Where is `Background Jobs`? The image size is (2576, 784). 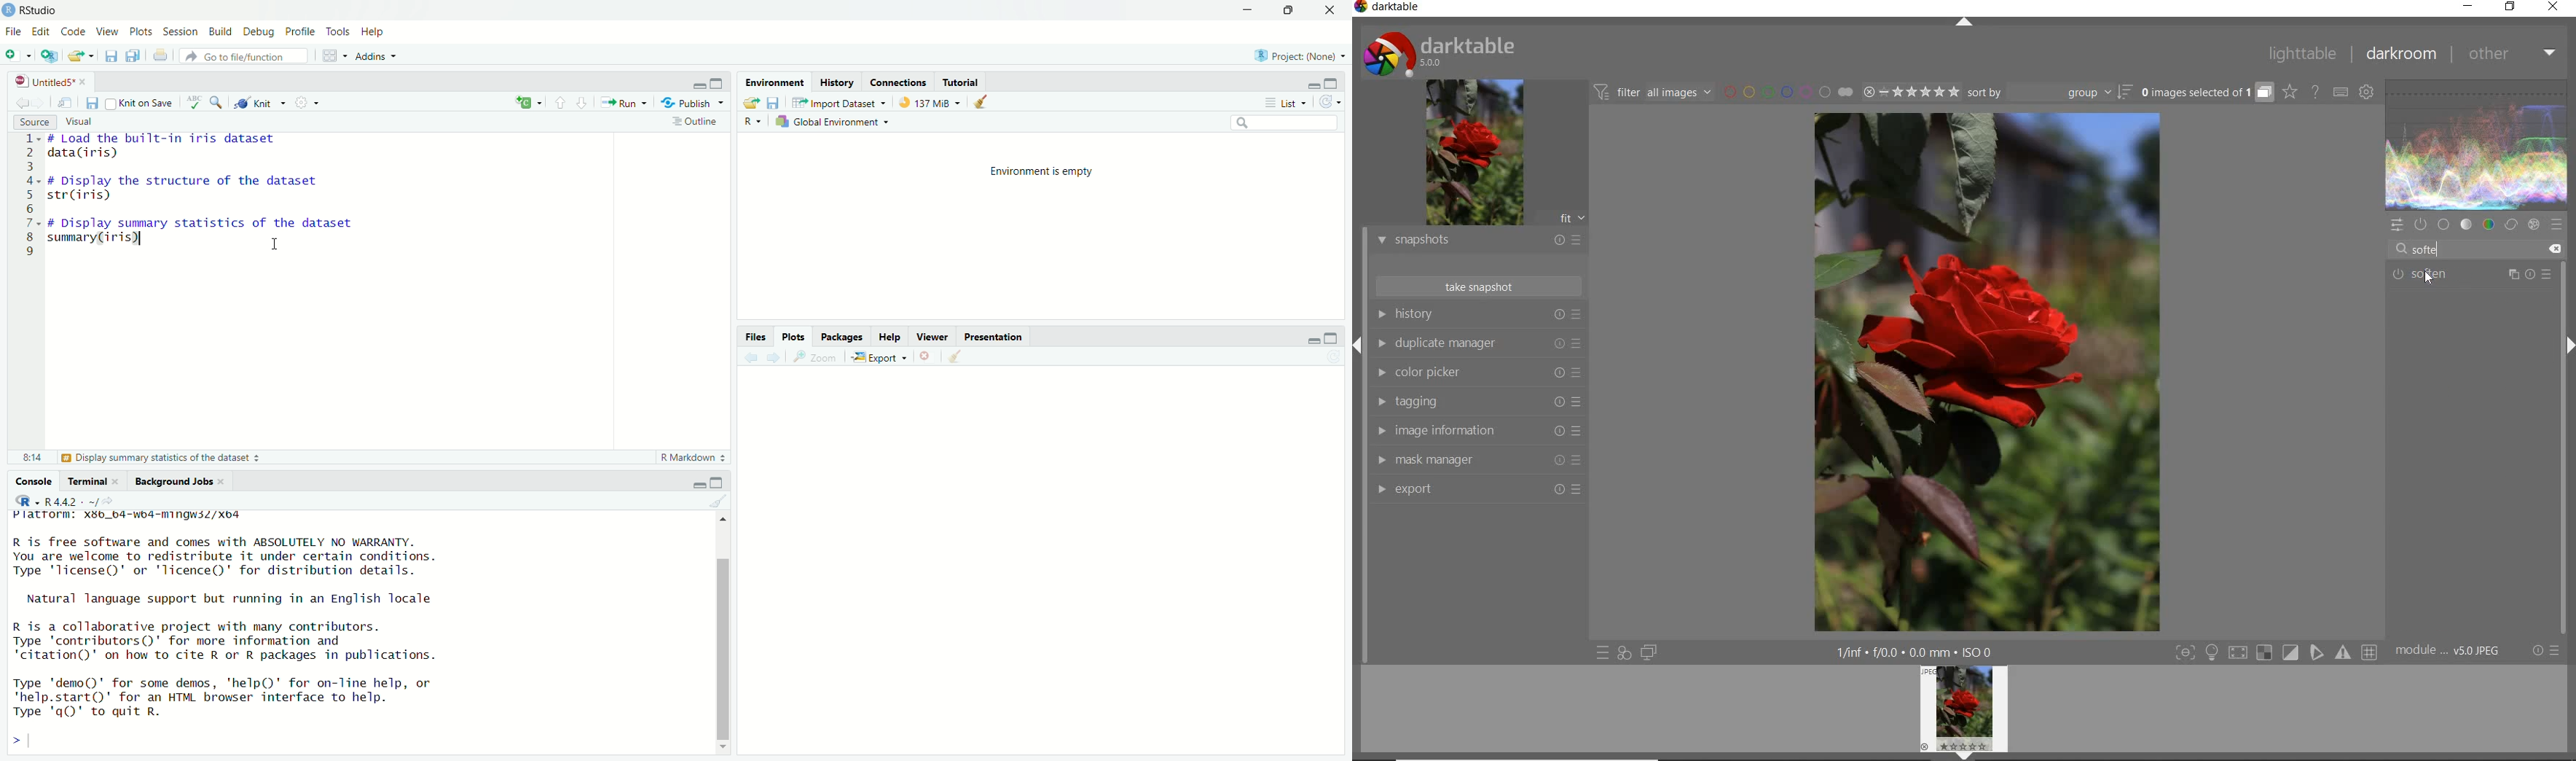
Background Jobs is located at coordinates (180, 482).